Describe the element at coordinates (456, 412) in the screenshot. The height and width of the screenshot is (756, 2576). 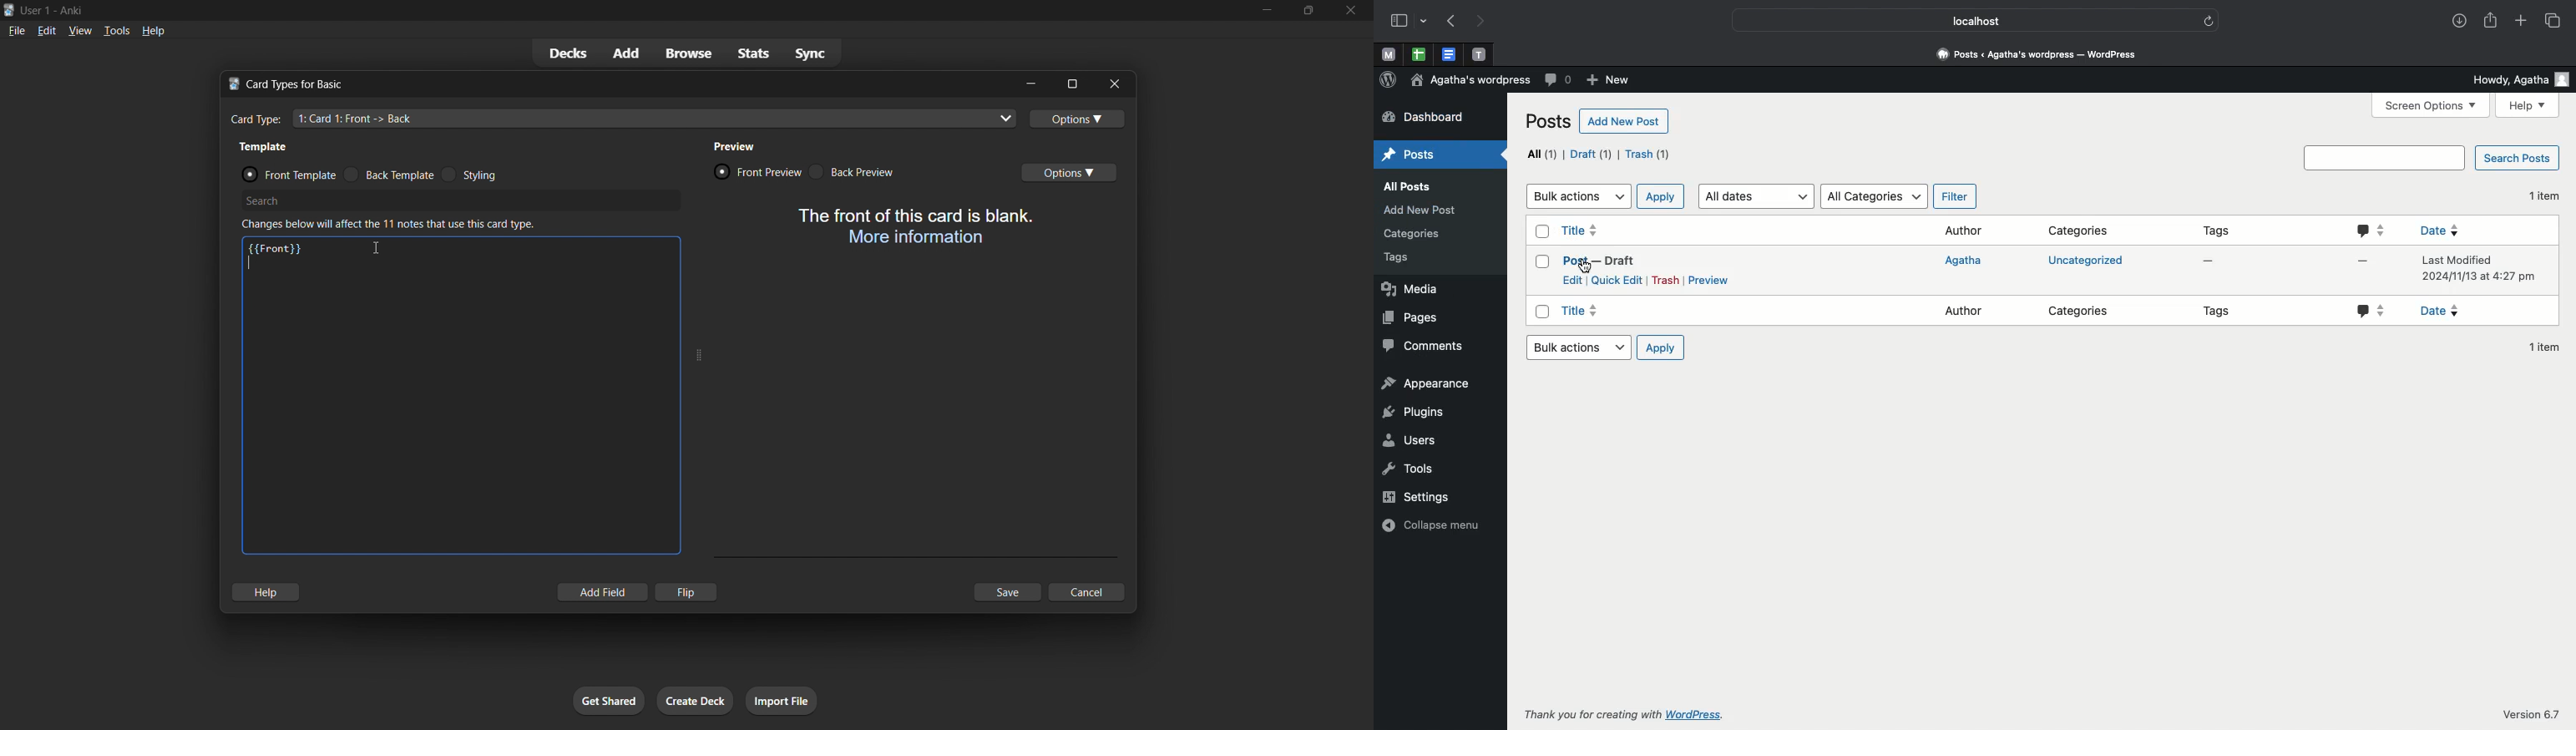
I see `customization input field` at that location.